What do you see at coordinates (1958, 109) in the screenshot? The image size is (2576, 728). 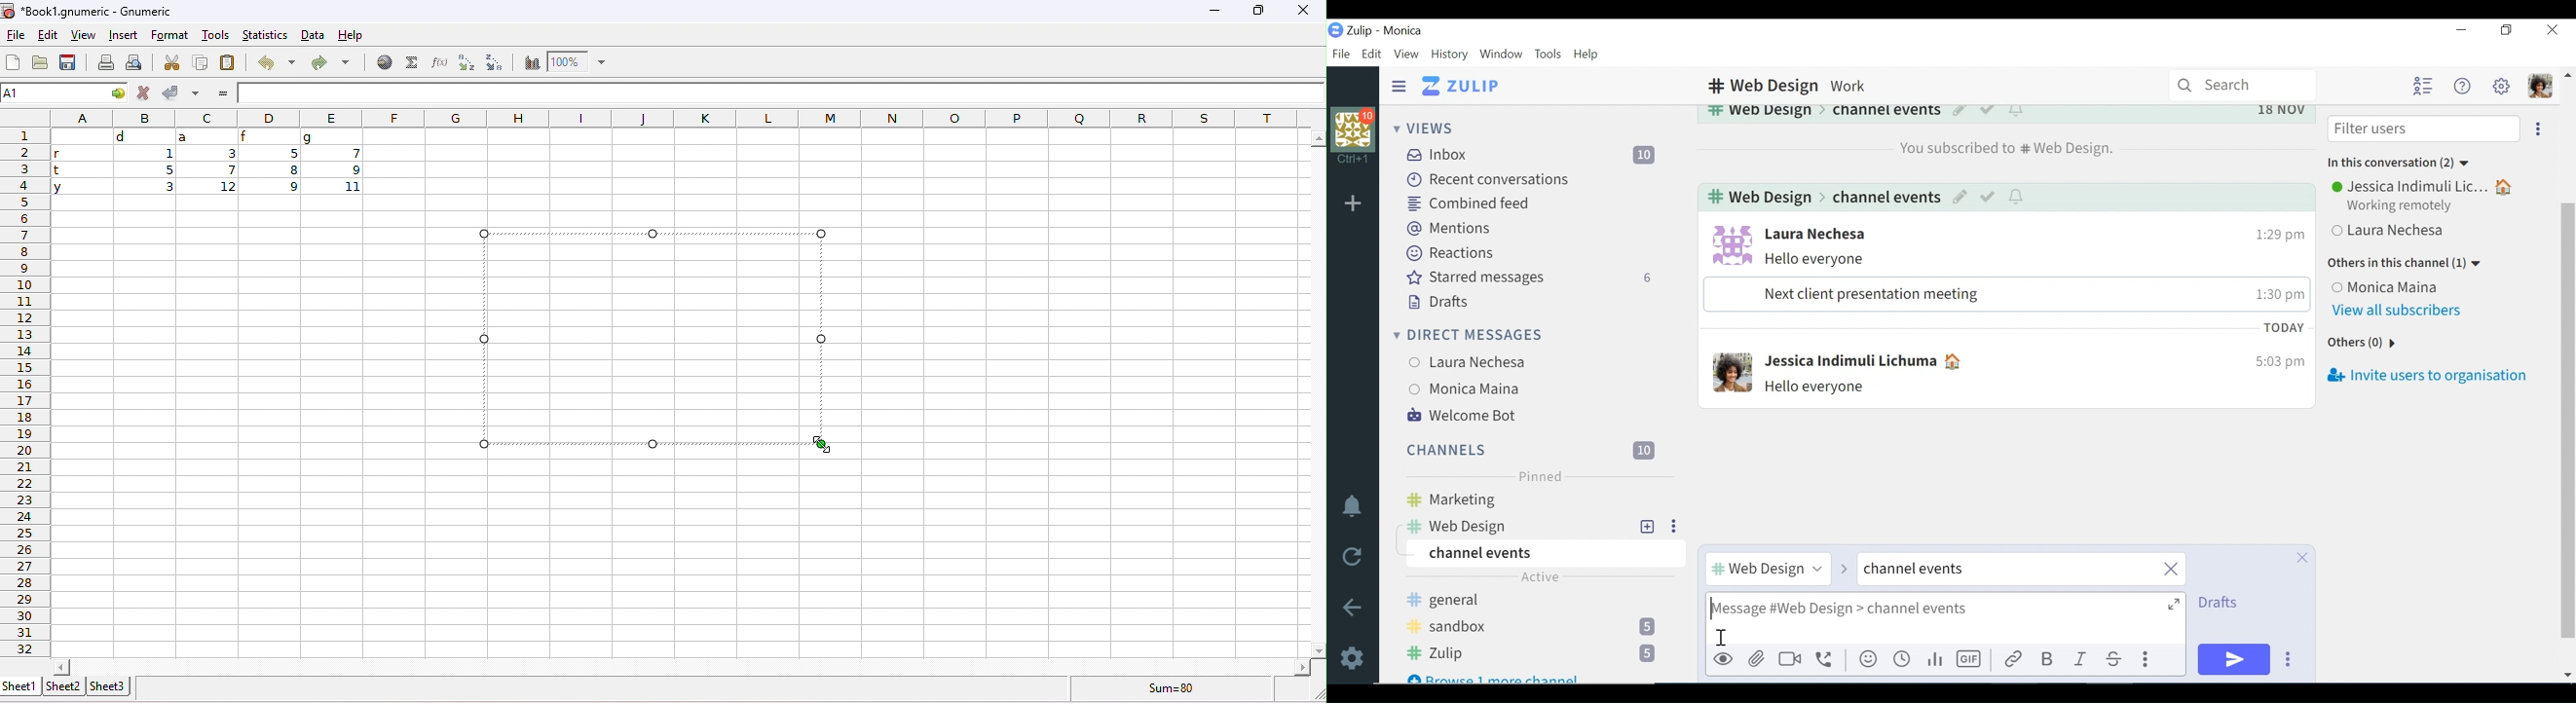 I see `Edit` at bounding box center [1958, 109].